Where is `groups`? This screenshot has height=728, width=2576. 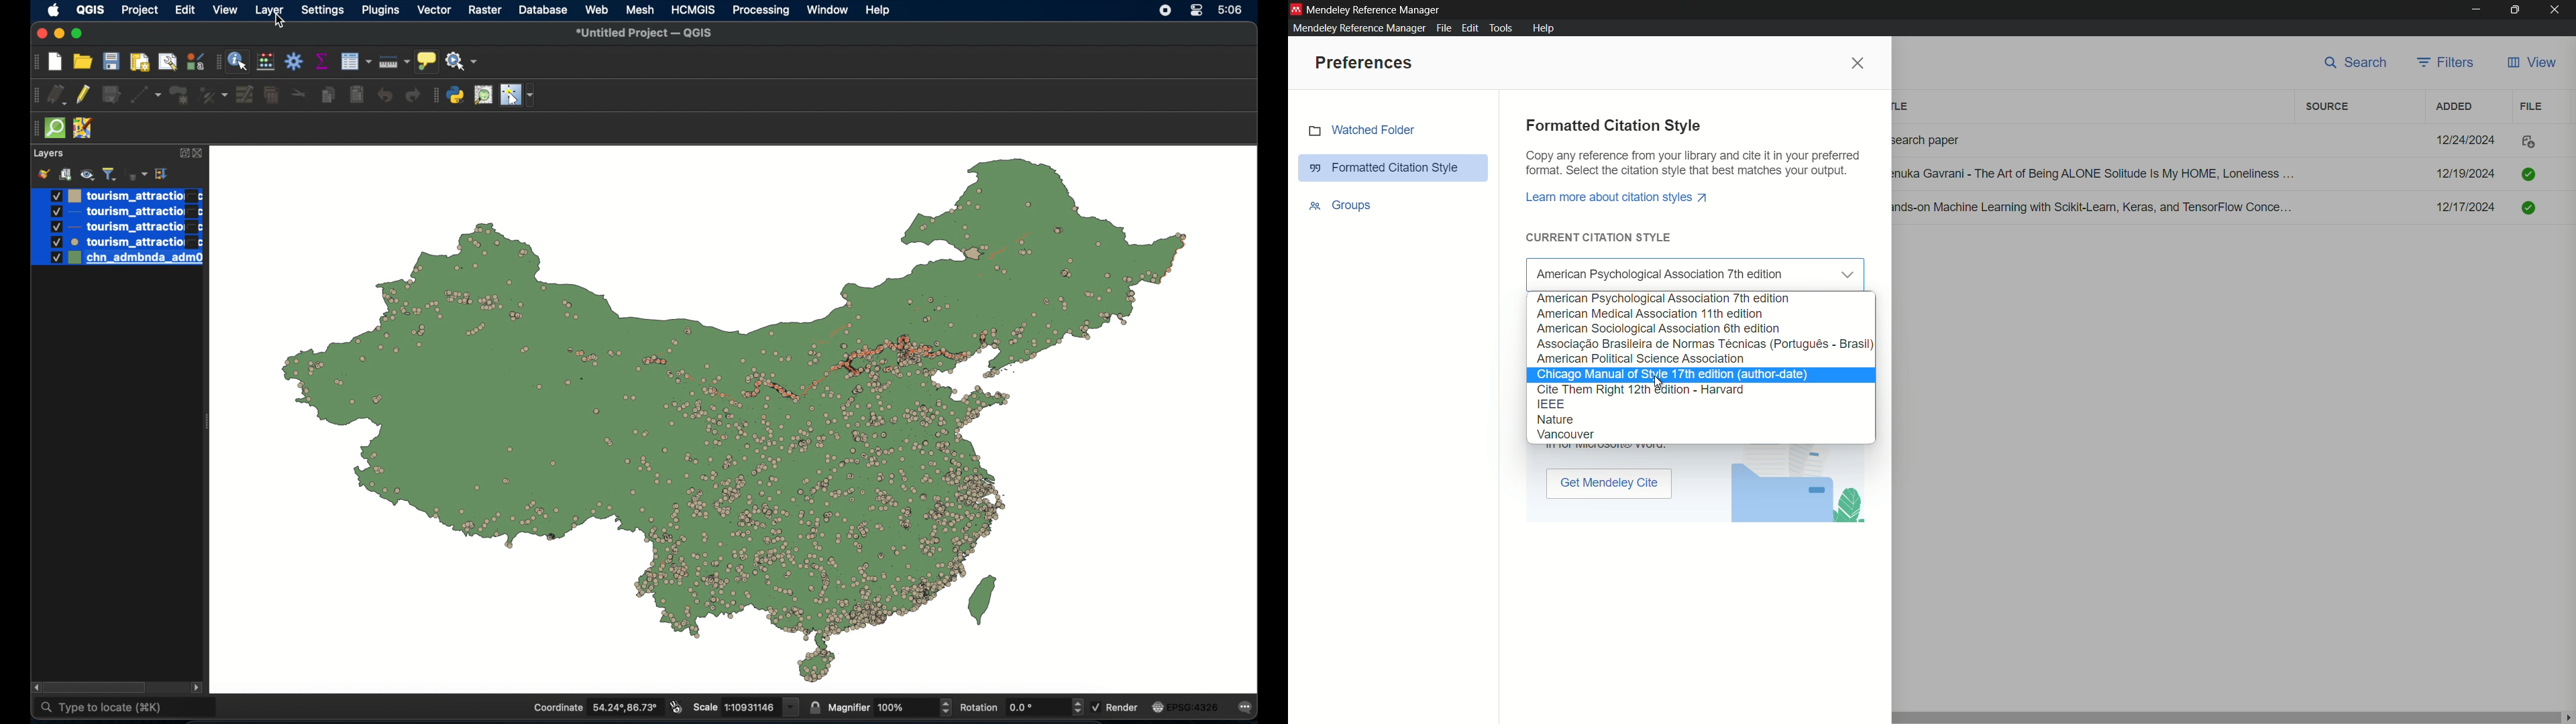
groups is located at coordinates (1339, 206).